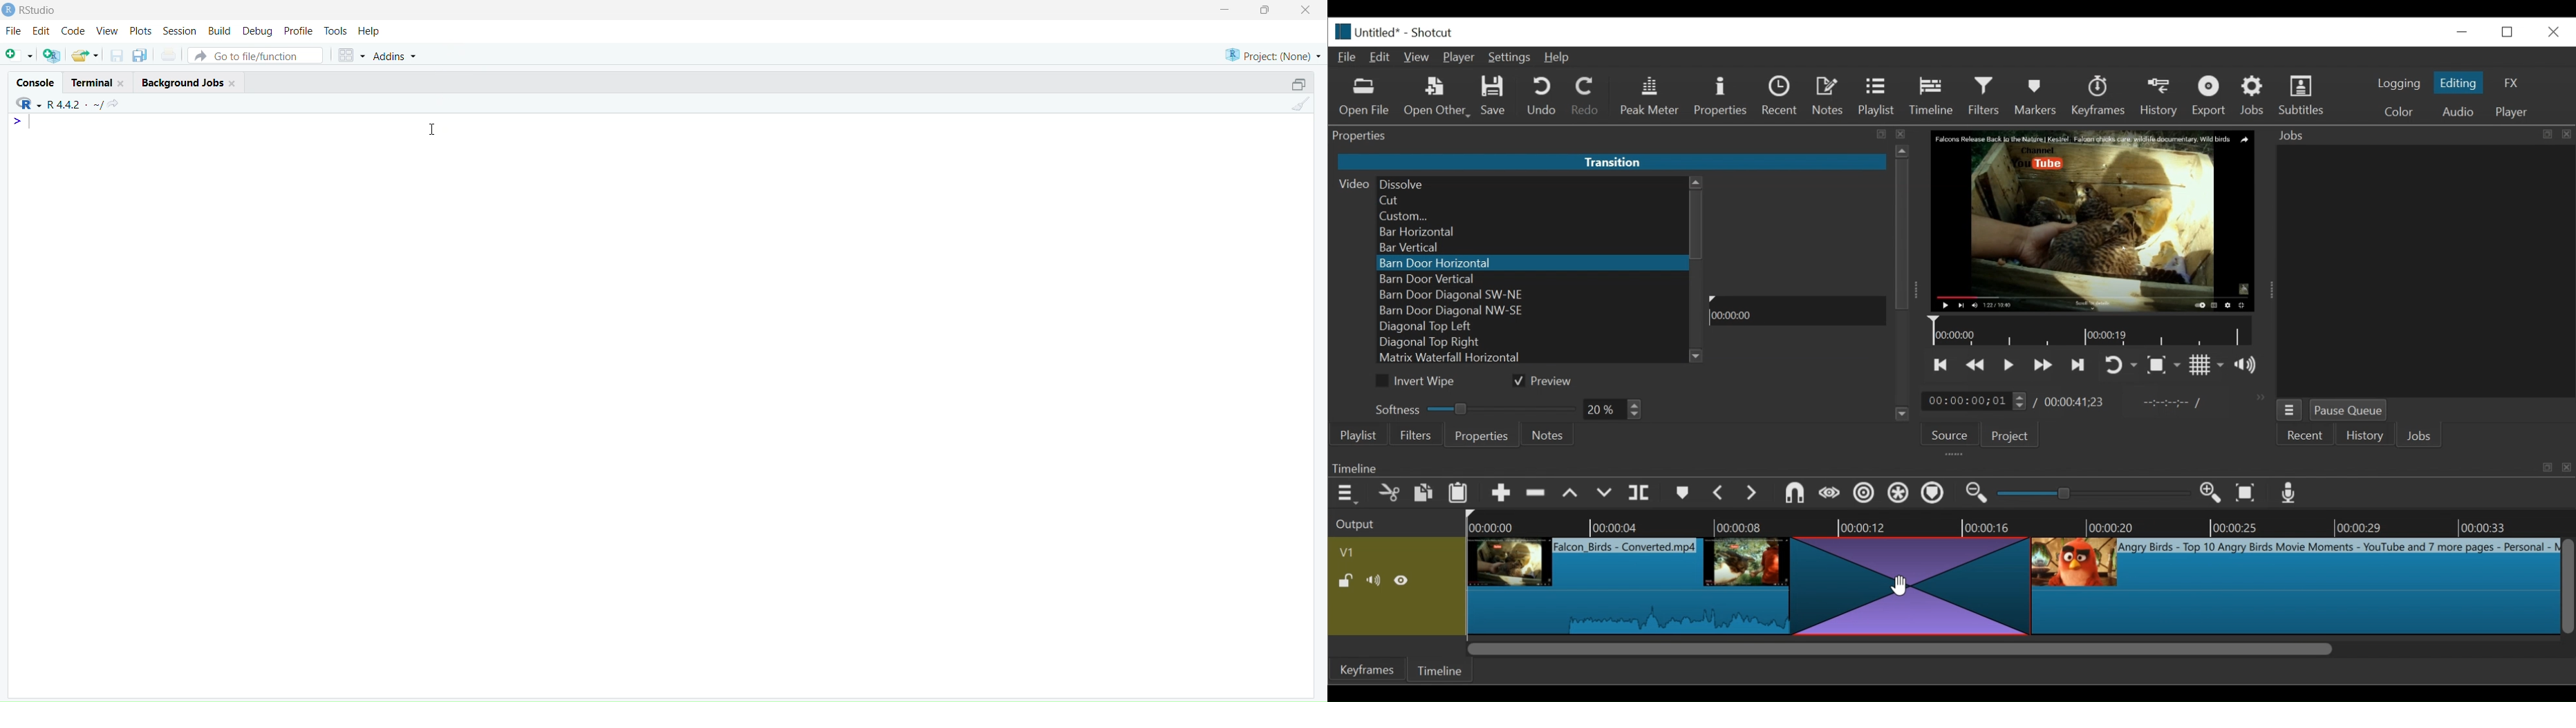 This screenshot has height=728, width=2576. What do you see at coordinates (114, 105) in the screenshot?
I see `view the current working directory` at bounding box center [114, 105].